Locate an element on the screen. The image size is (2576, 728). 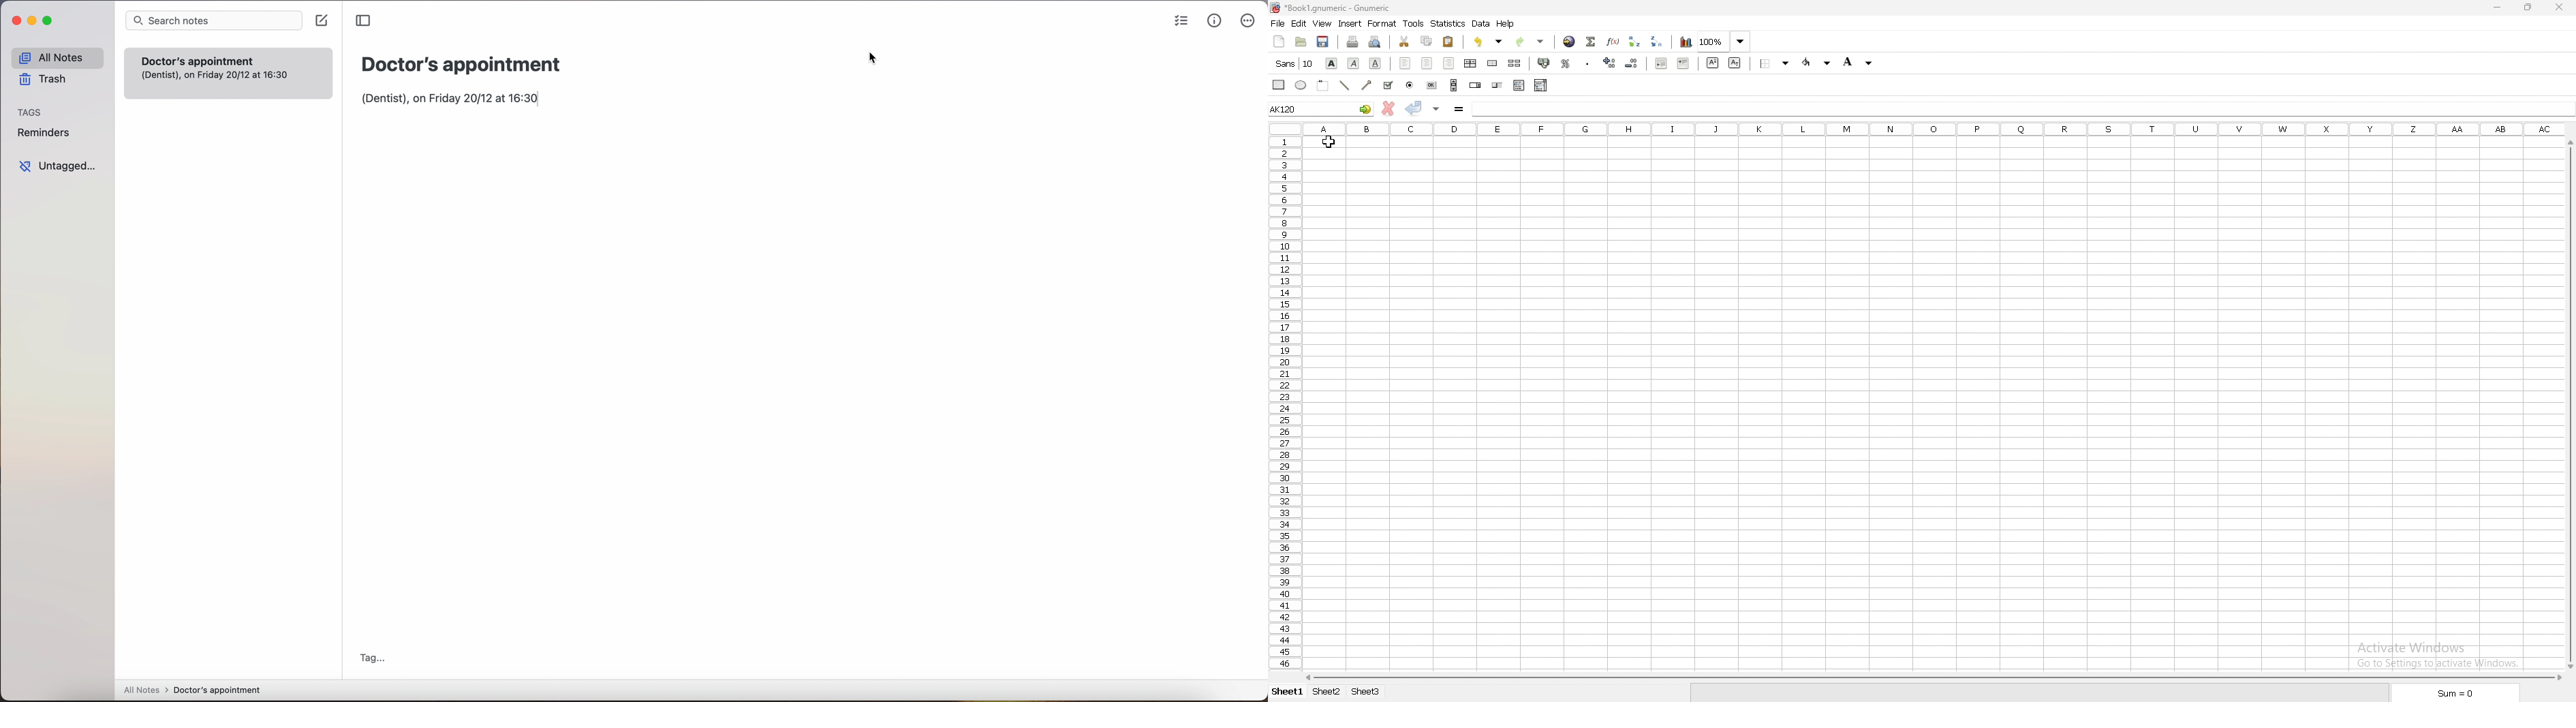
scroll bar is located at coordinates (1935, 678).